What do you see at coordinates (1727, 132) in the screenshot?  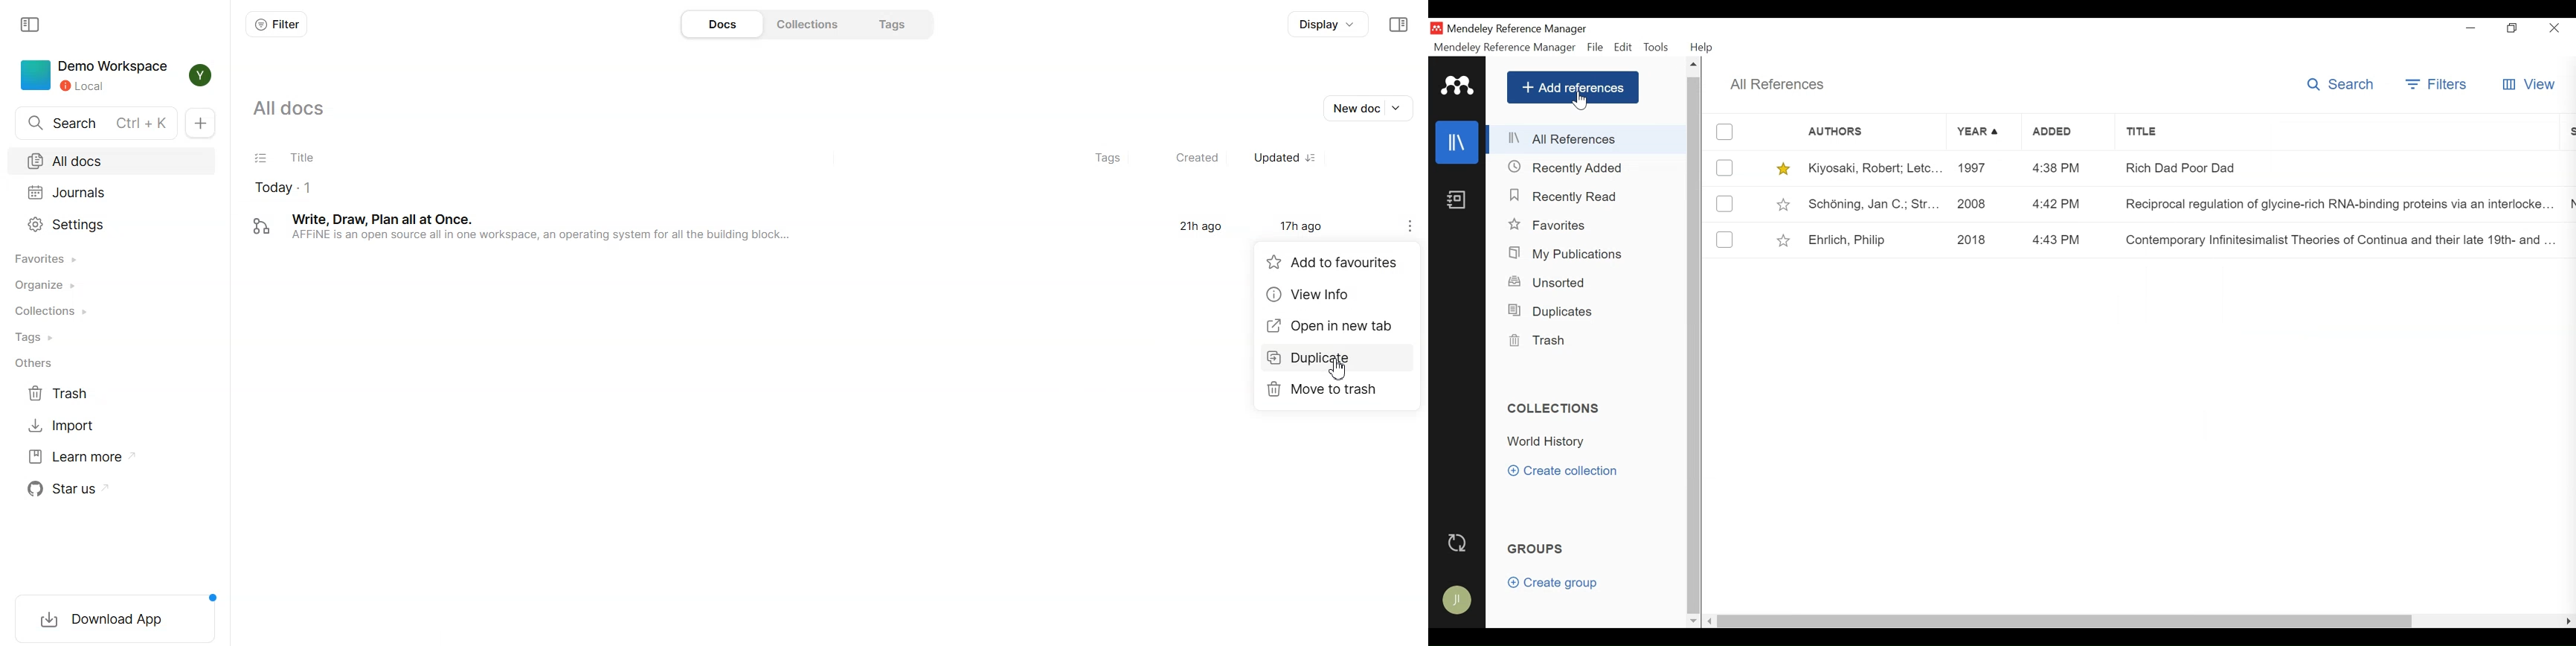 I see `(un)select` at bounding box center [1727, 132].